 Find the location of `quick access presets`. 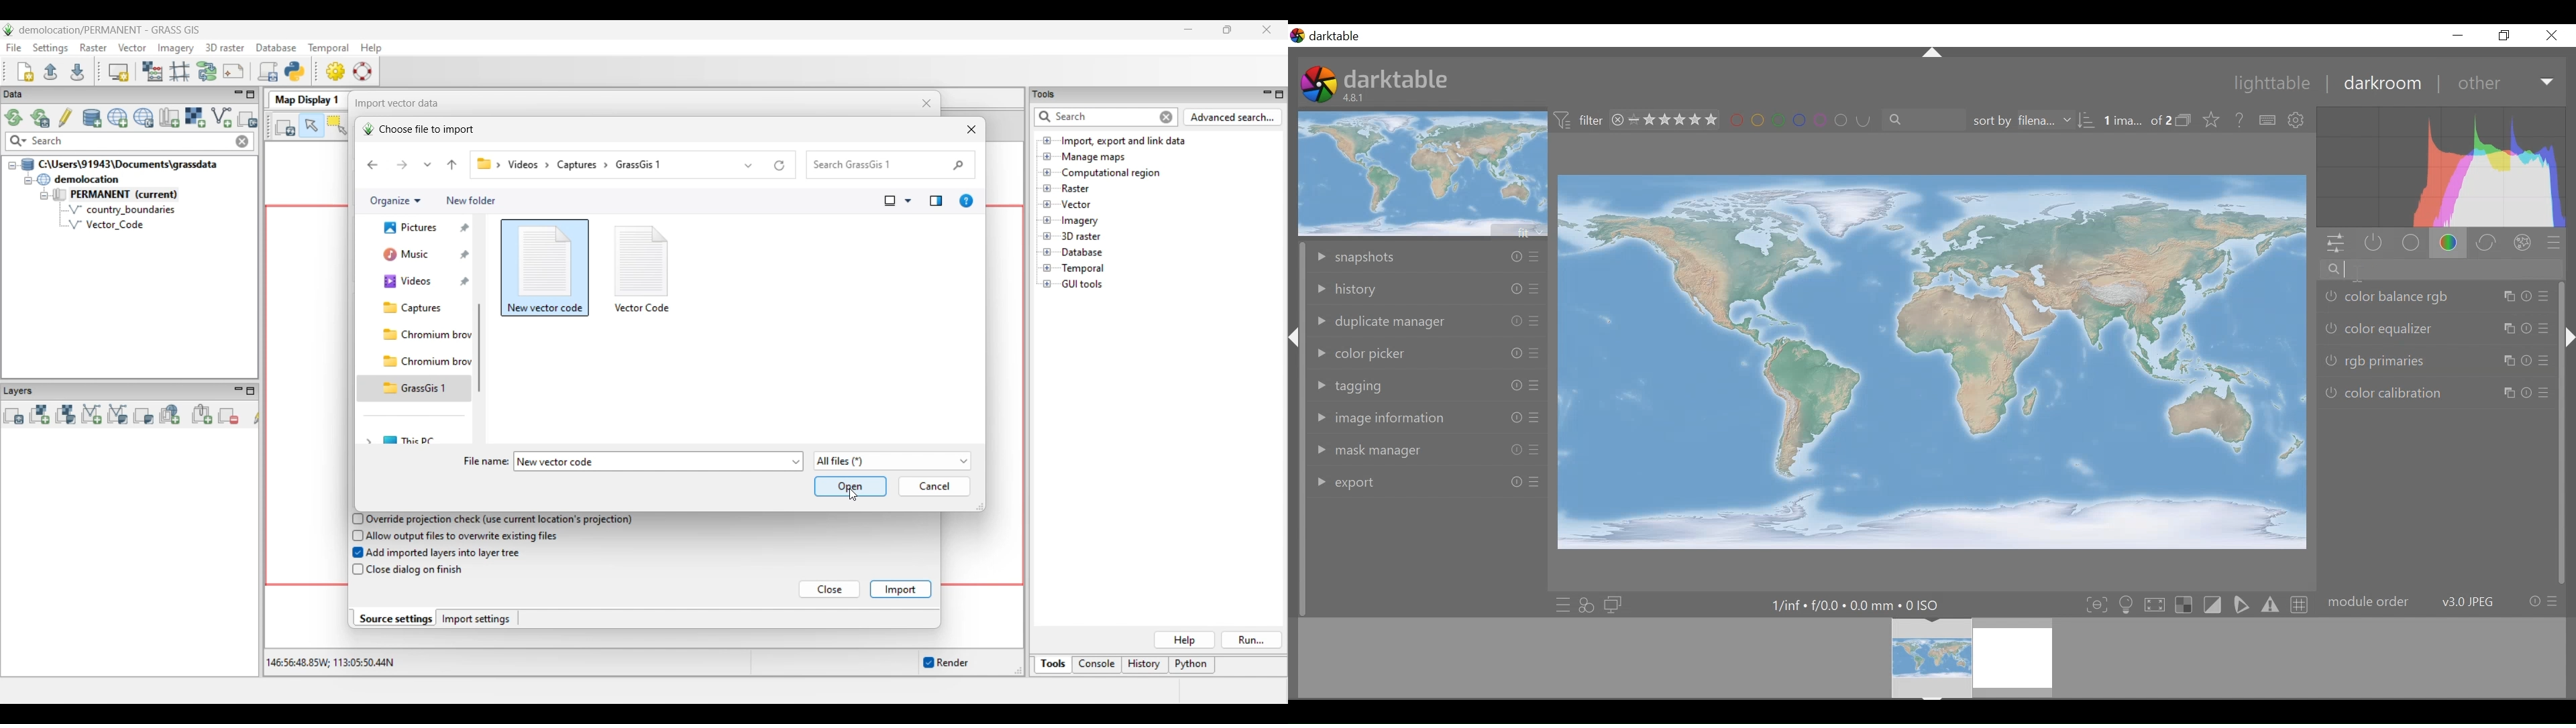

quick access presets is located at coordinates (1559, 604).